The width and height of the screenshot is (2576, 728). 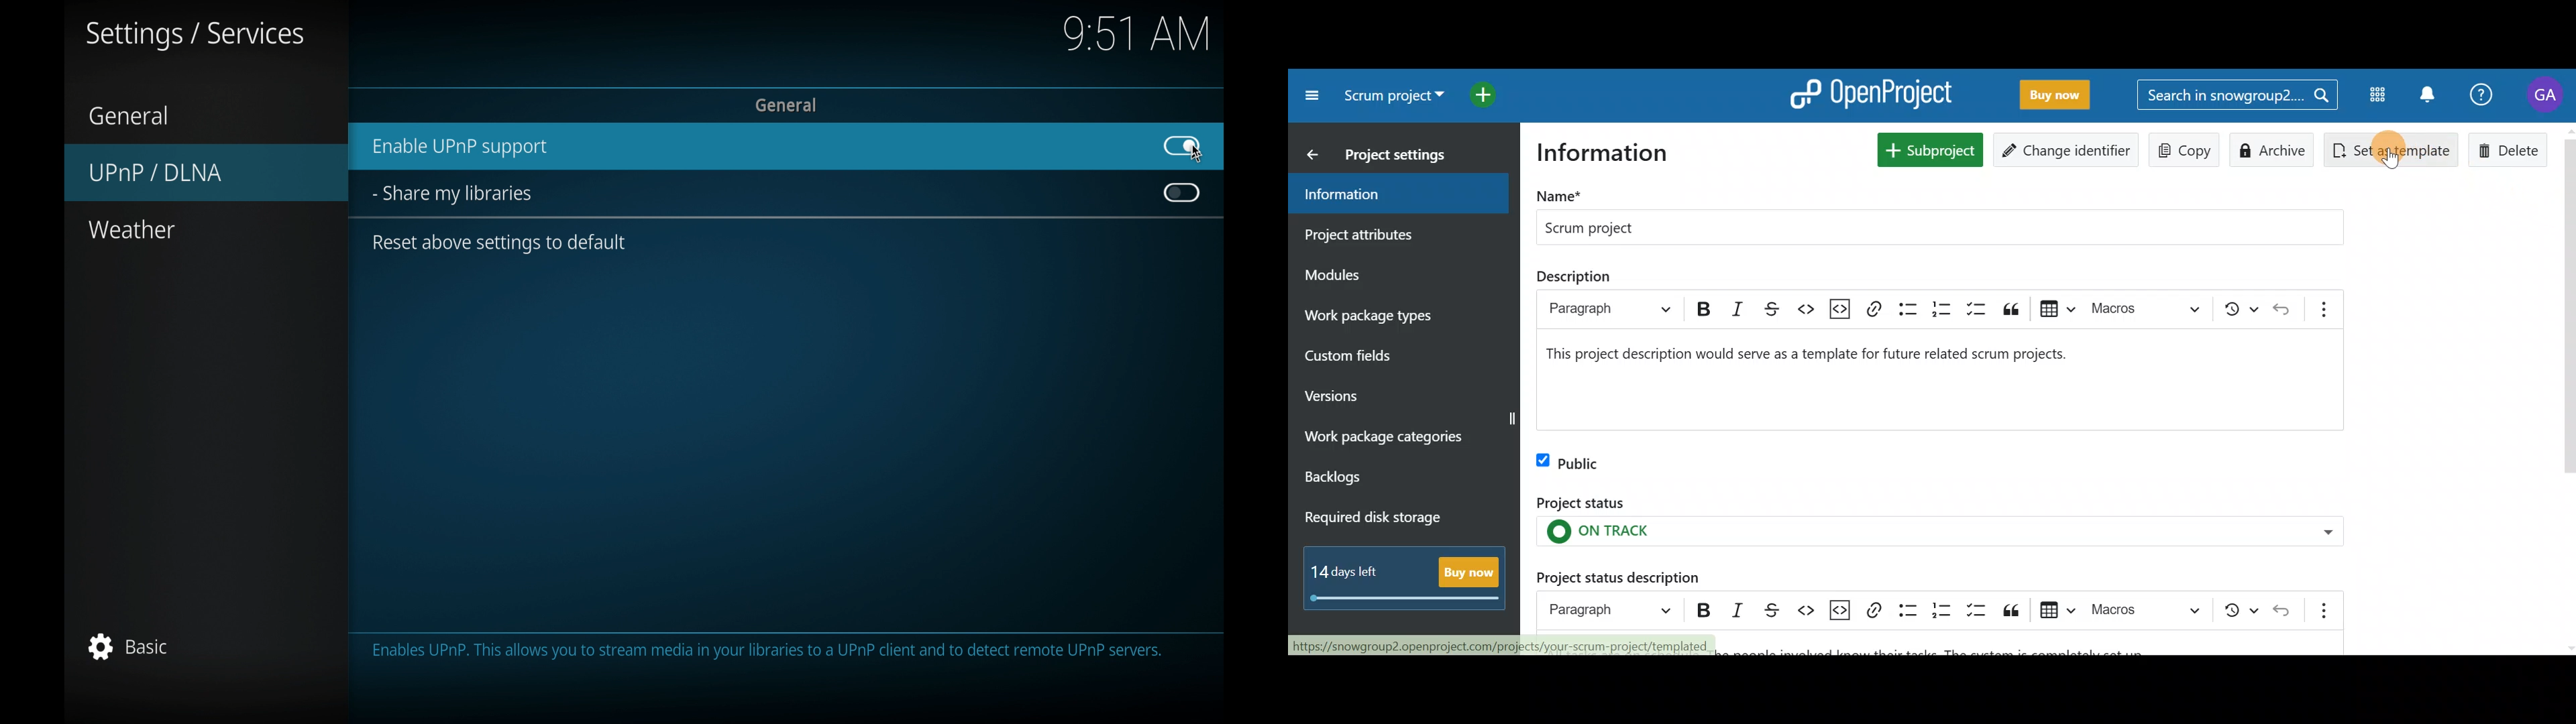 I want to click on insert code snippet, so click(x=1841, y=308).